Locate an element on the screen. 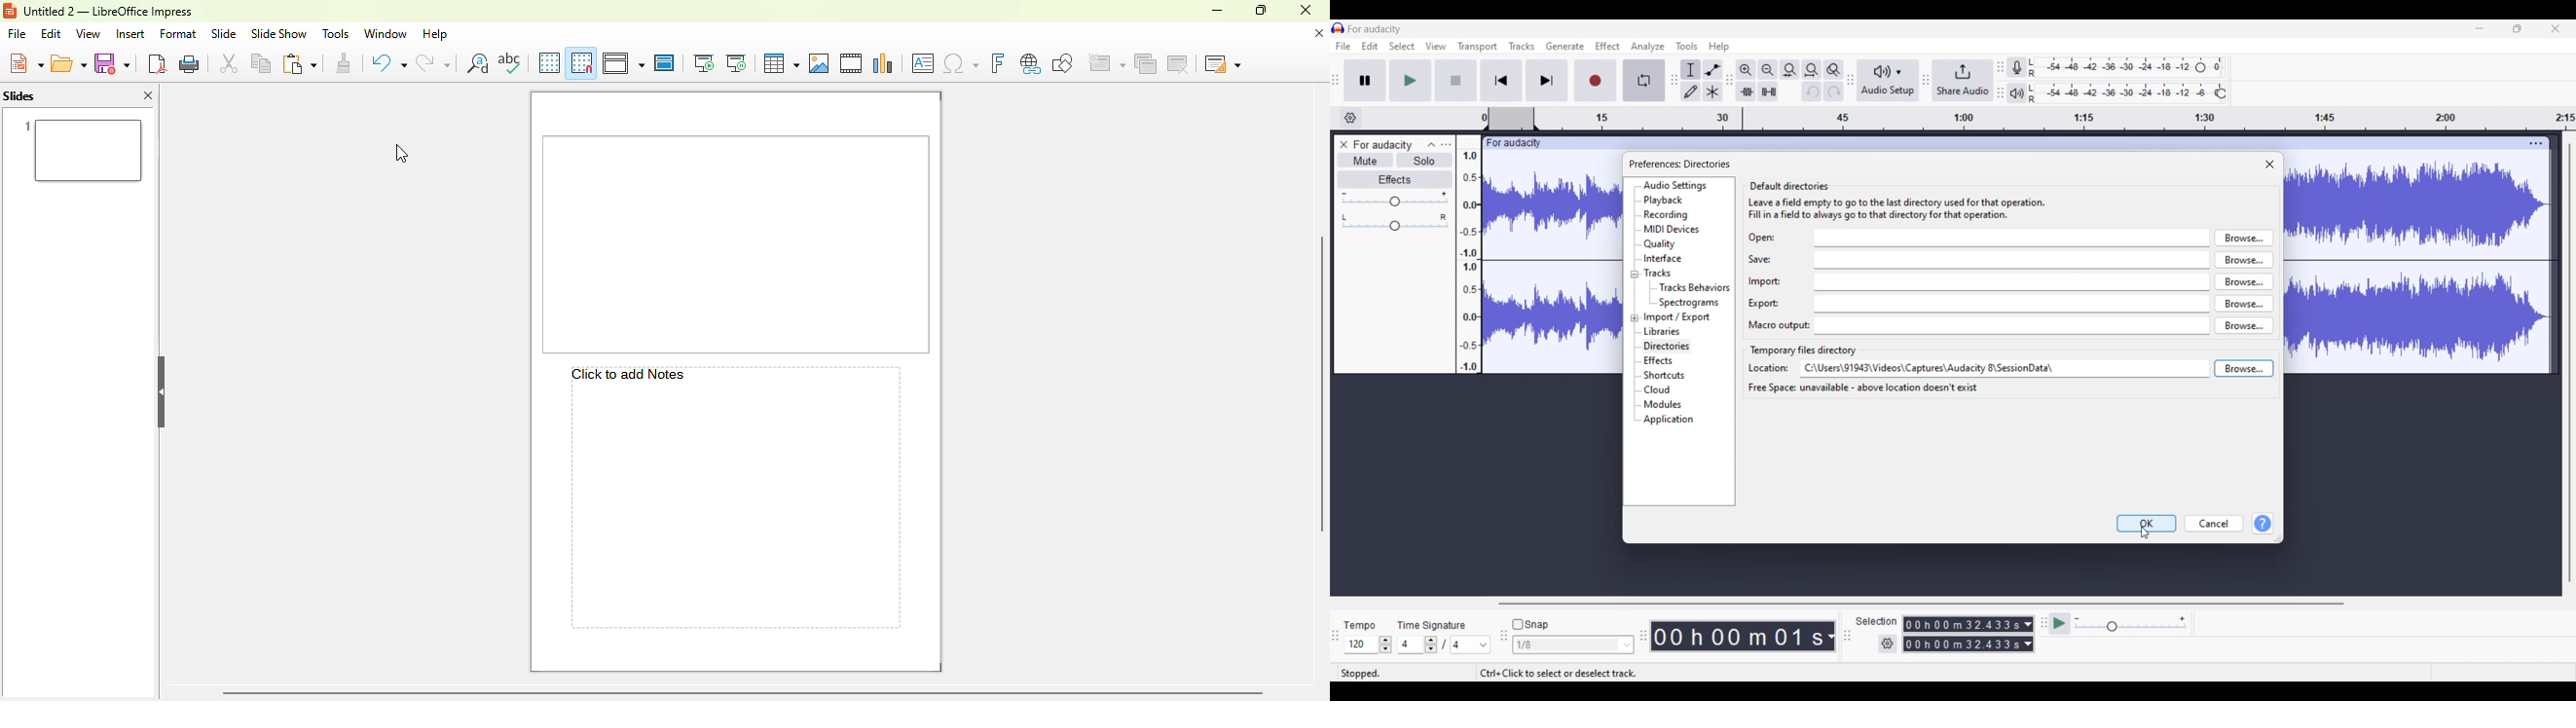 The image size is (2576, 728). Section title is located at coordinates (1803, 351).